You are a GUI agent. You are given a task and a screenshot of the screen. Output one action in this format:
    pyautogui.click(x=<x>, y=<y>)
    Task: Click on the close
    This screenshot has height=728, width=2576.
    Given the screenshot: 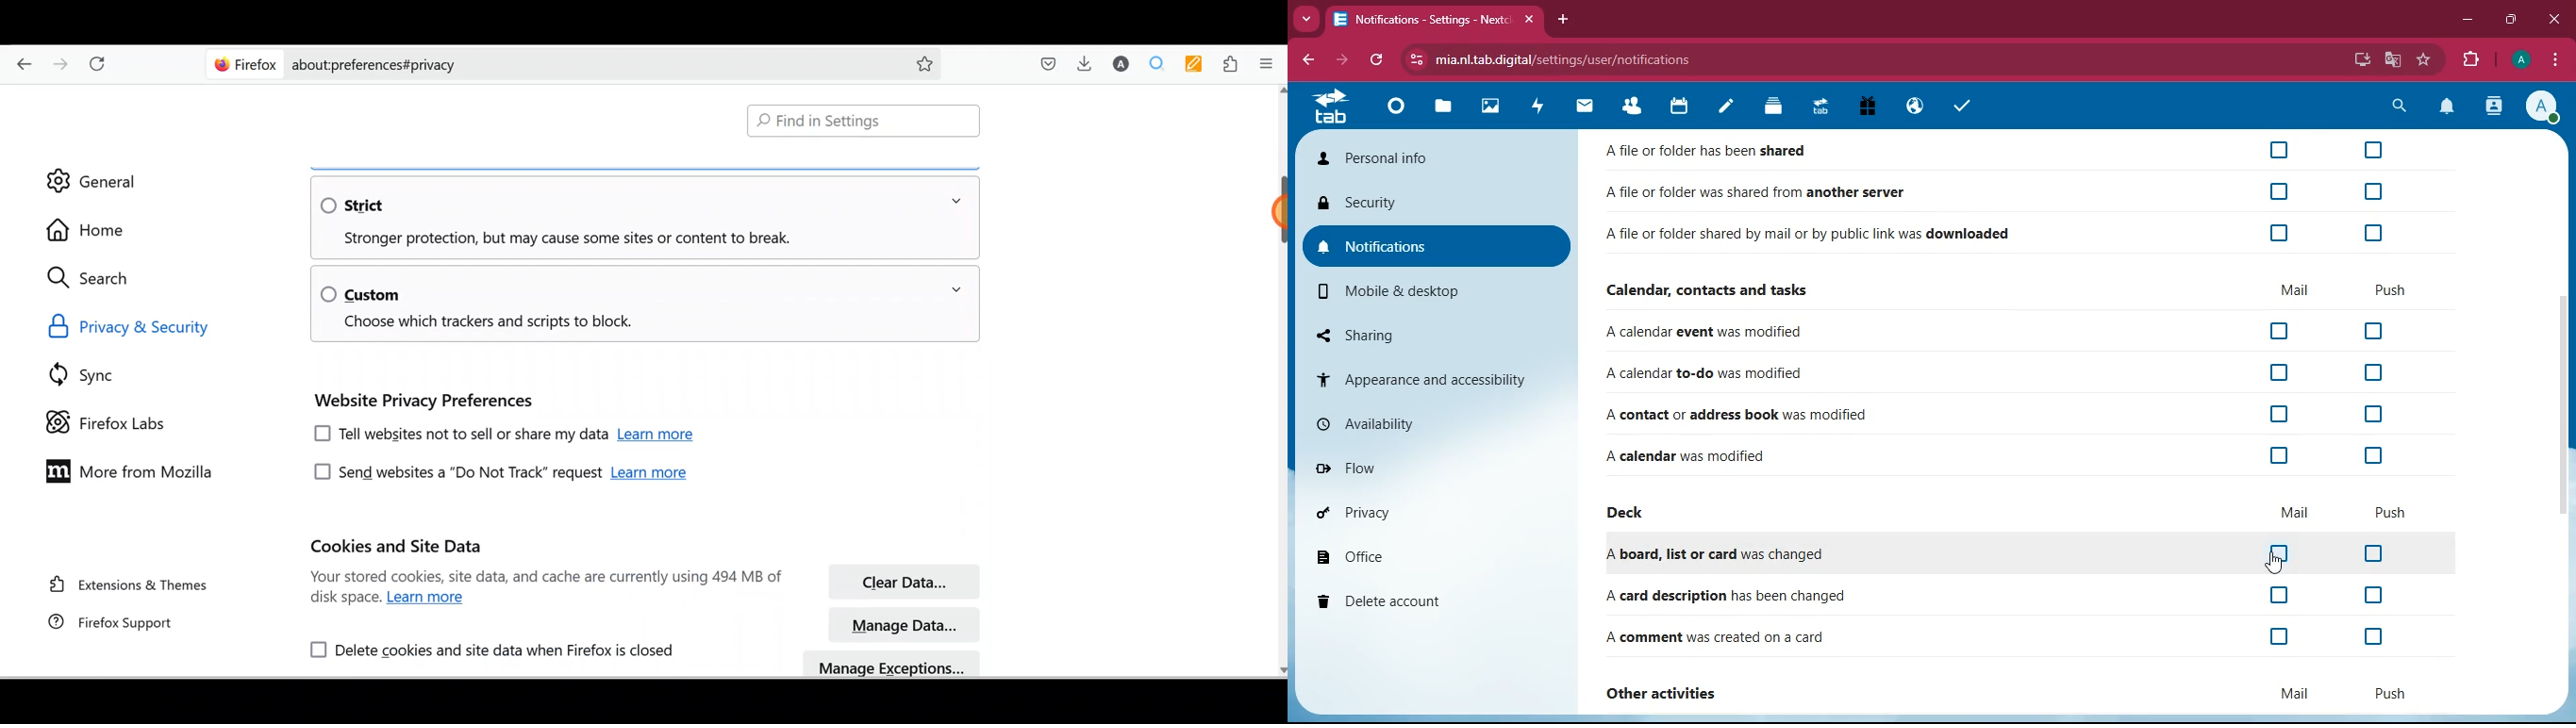 What is the action you would take?
    pyautogui.click(x=1533, y=20)
    